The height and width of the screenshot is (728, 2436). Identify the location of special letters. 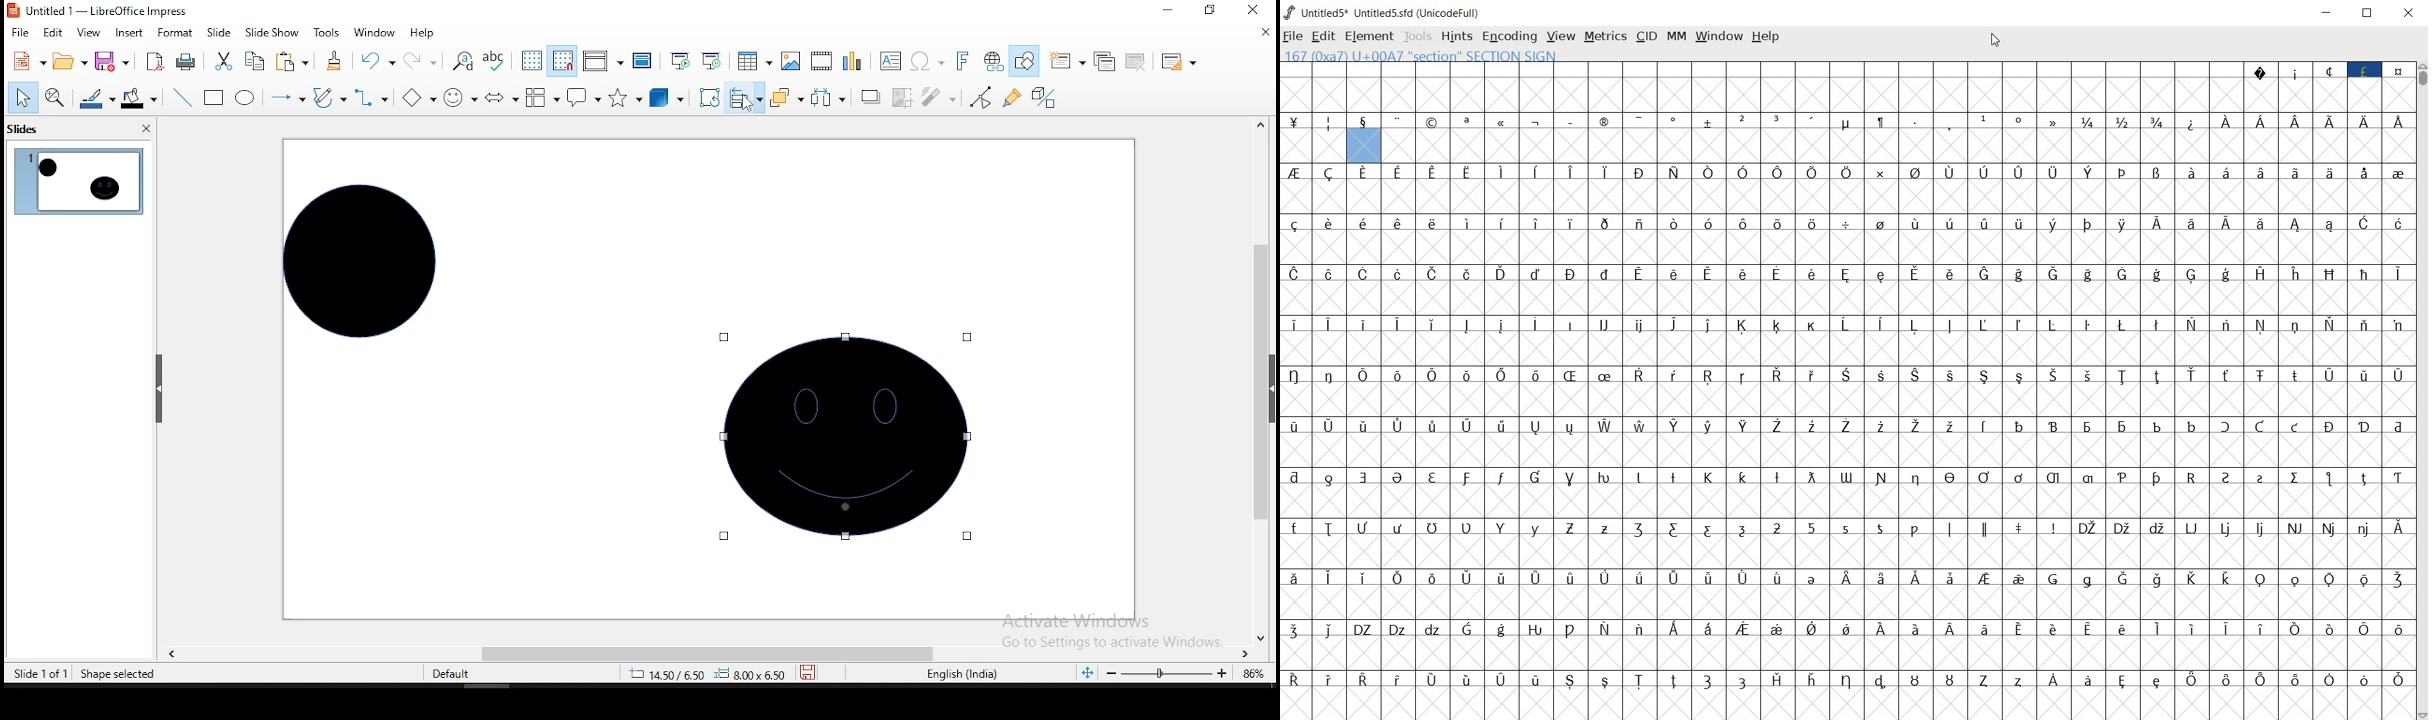
(1848, 376).